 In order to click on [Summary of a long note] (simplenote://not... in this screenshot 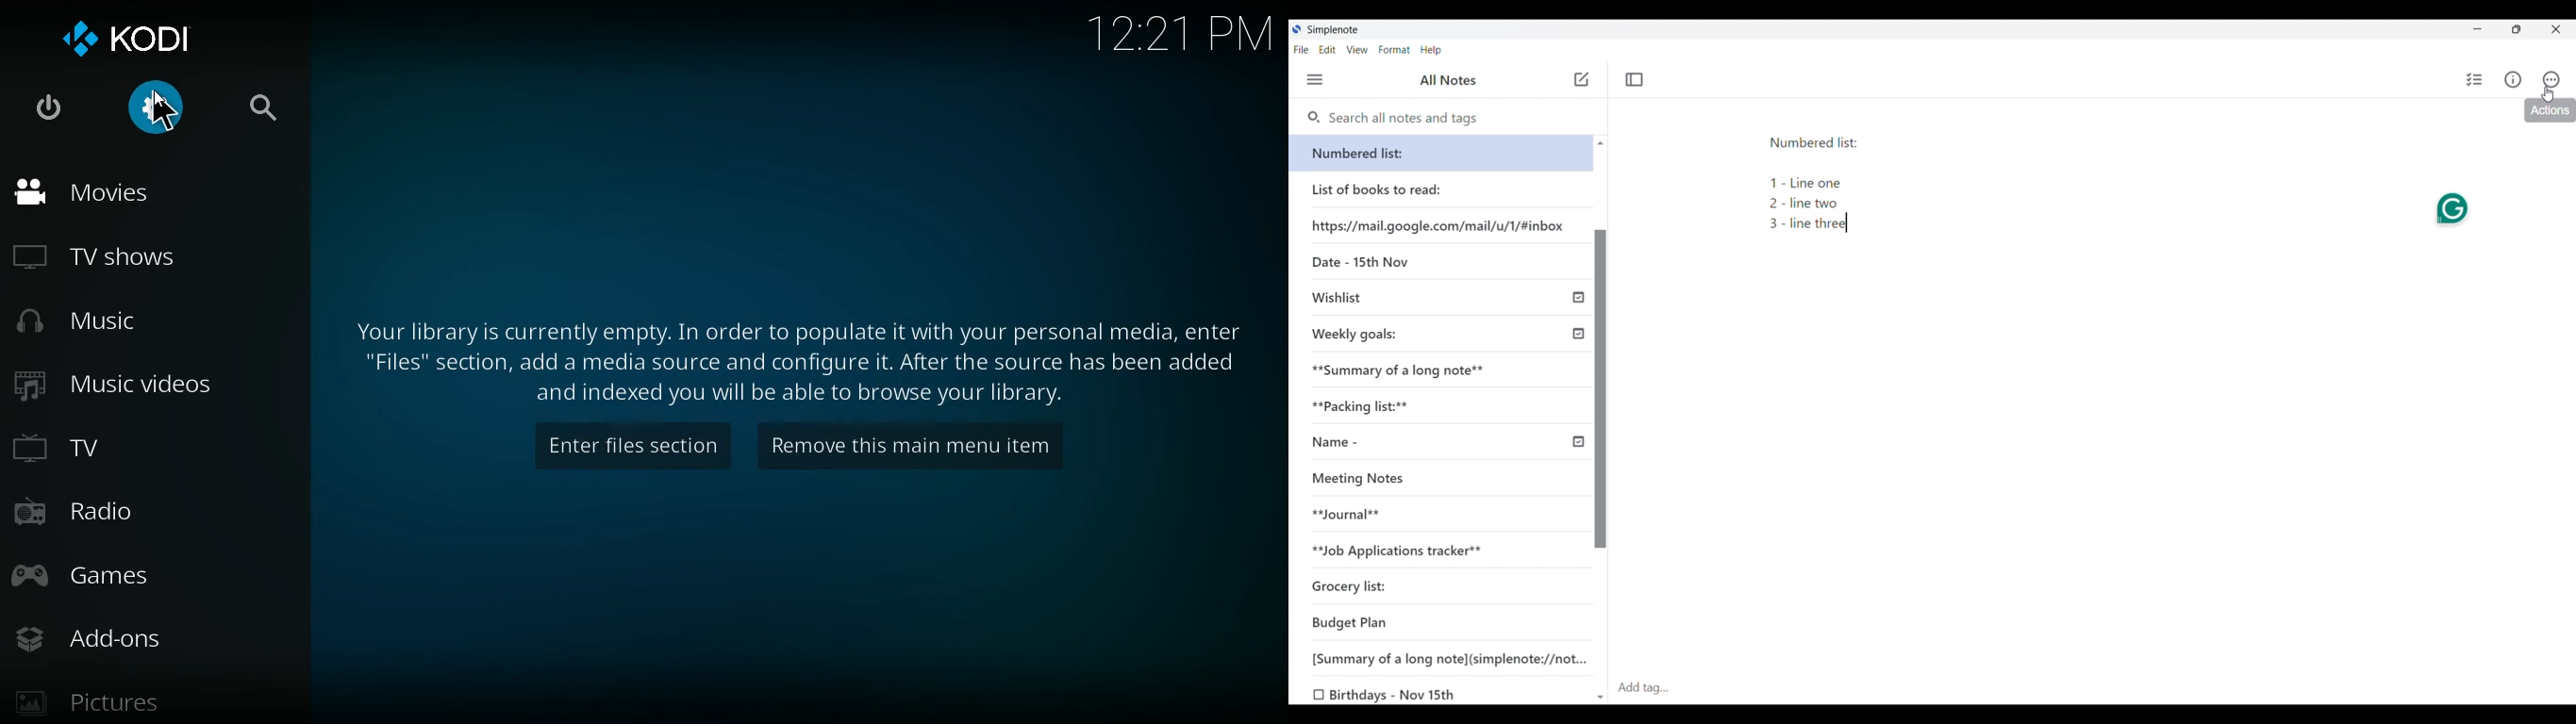, I will do `click(1440, 657)`.